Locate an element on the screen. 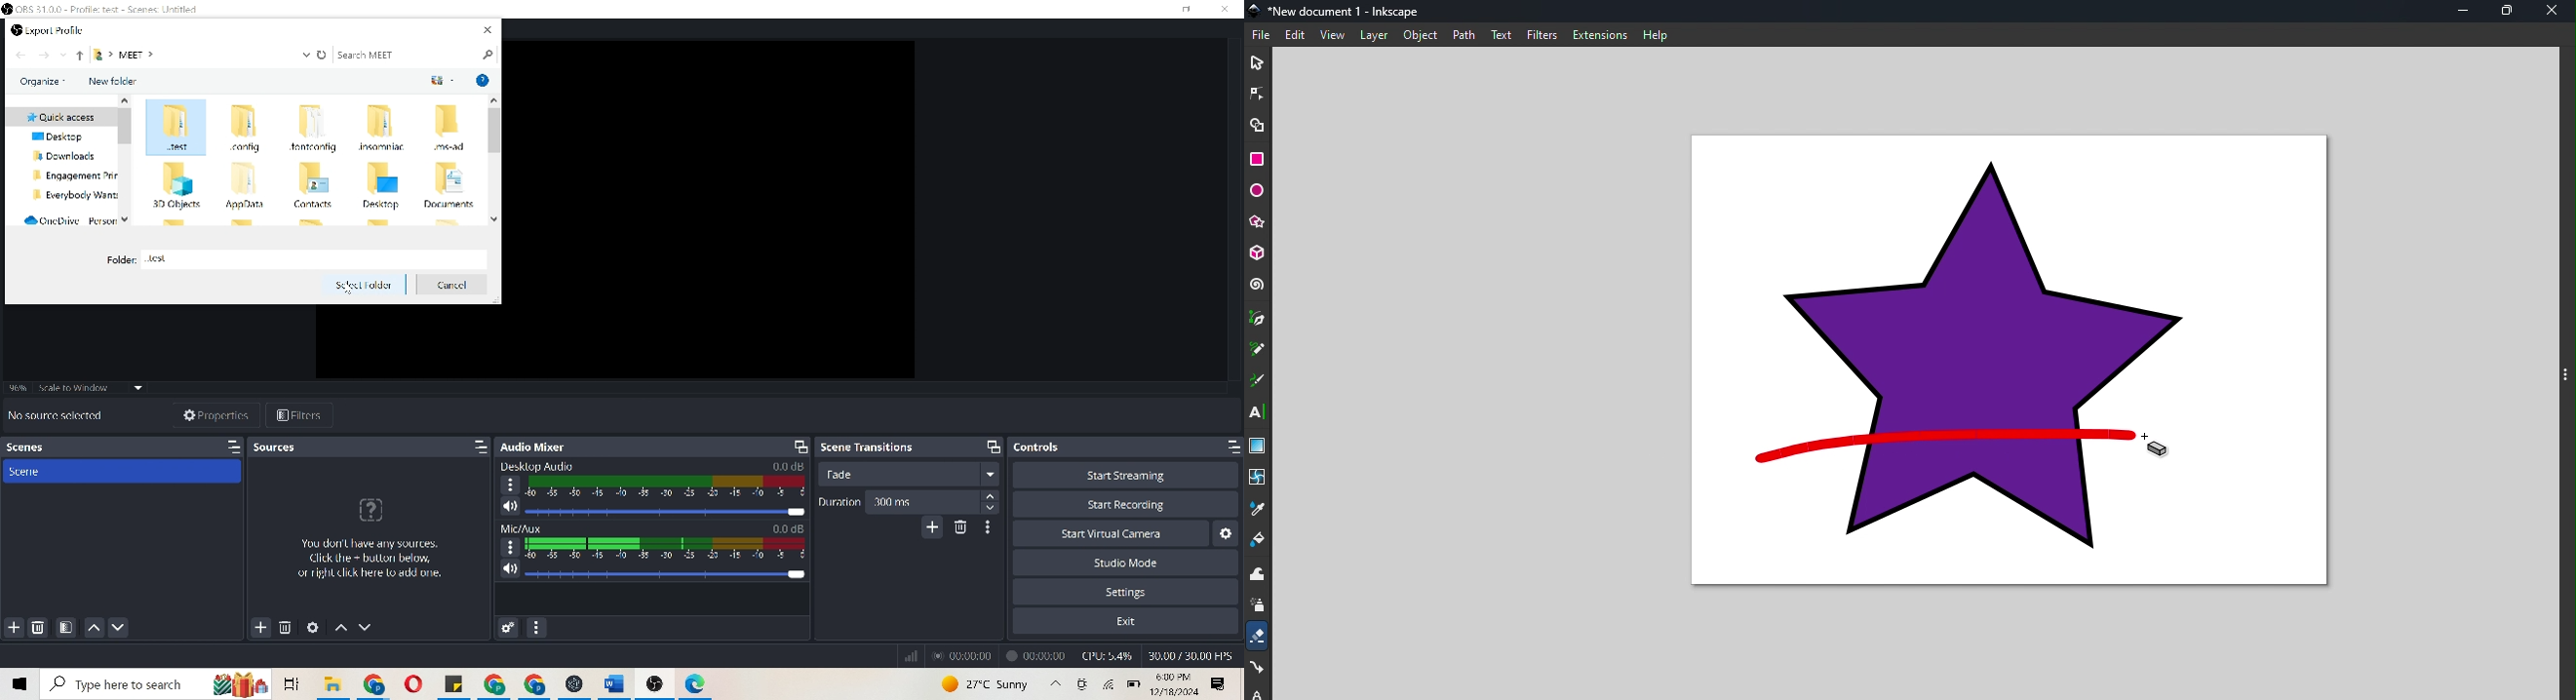 This screenshot has width=2576, height=700. time & date is located at coordinates (1177, 684).